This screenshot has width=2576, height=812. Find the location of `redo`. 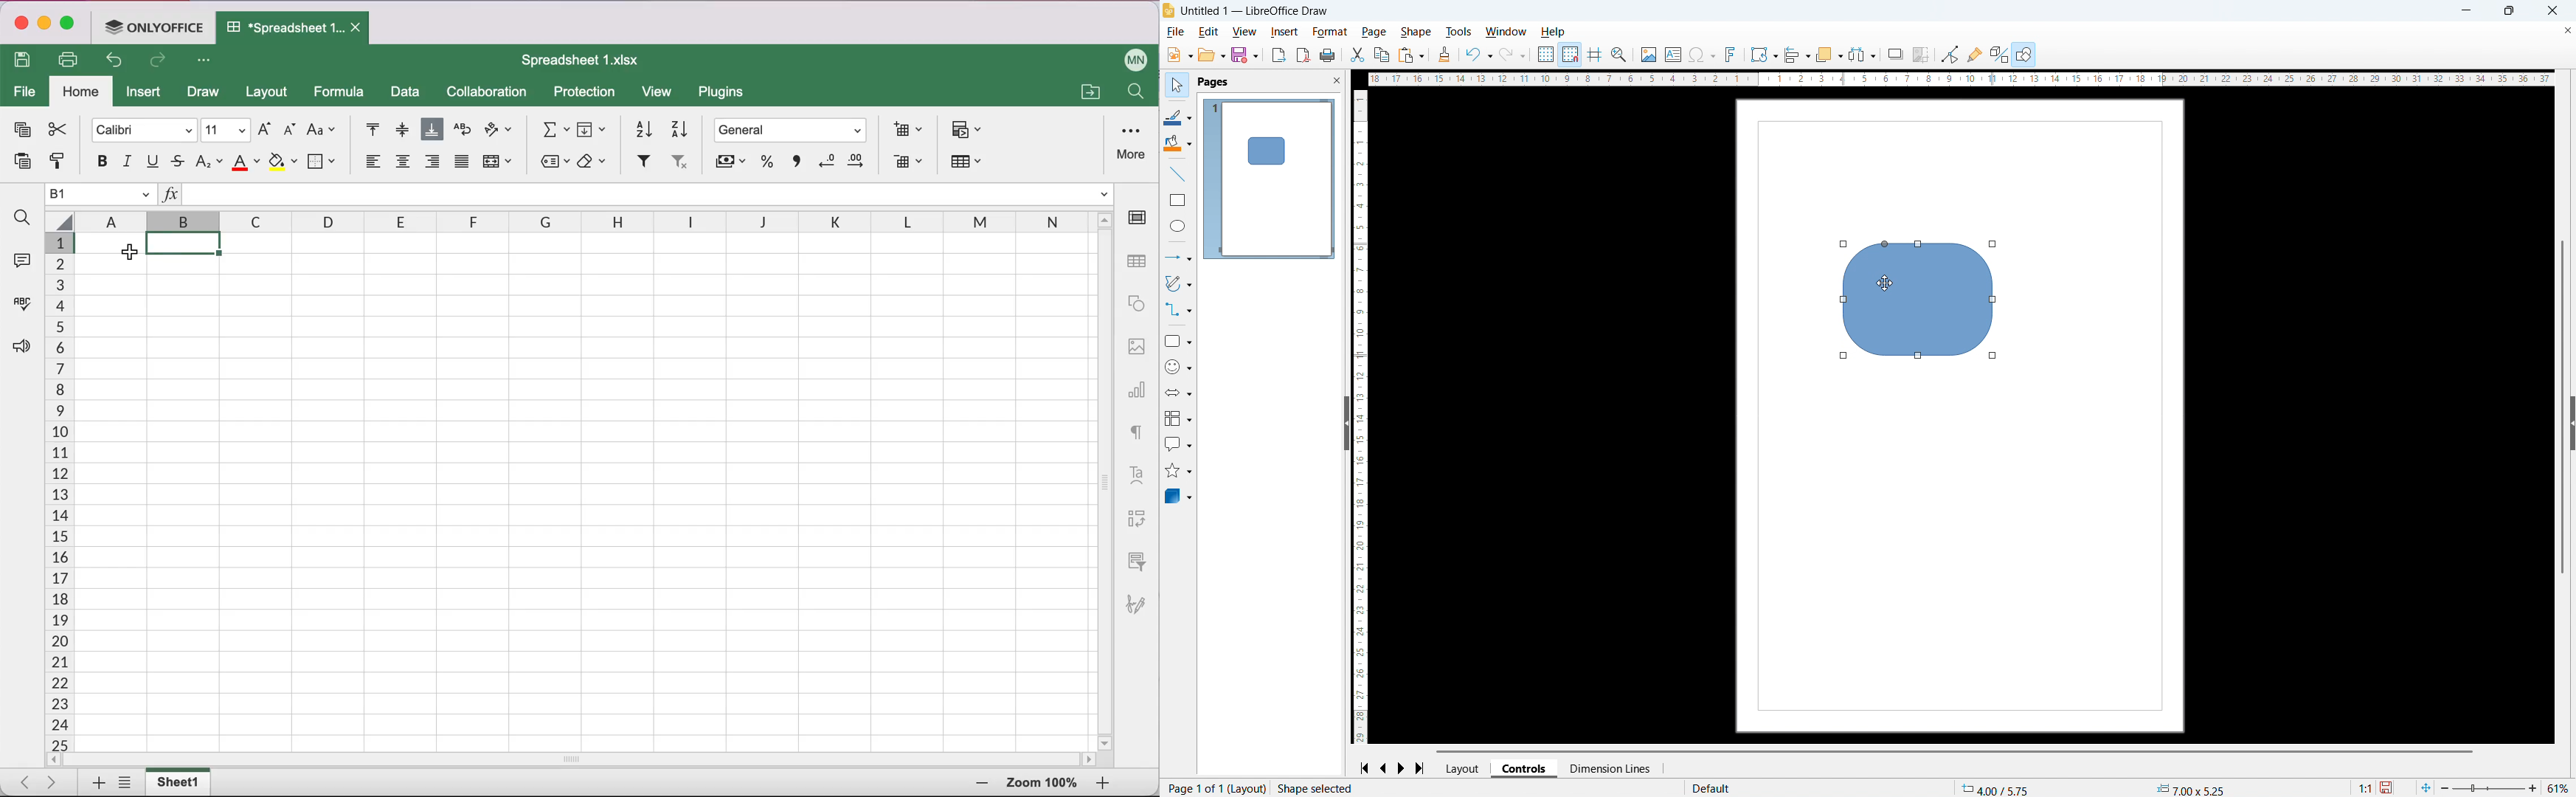

redo is located at coordinates (161, 63).